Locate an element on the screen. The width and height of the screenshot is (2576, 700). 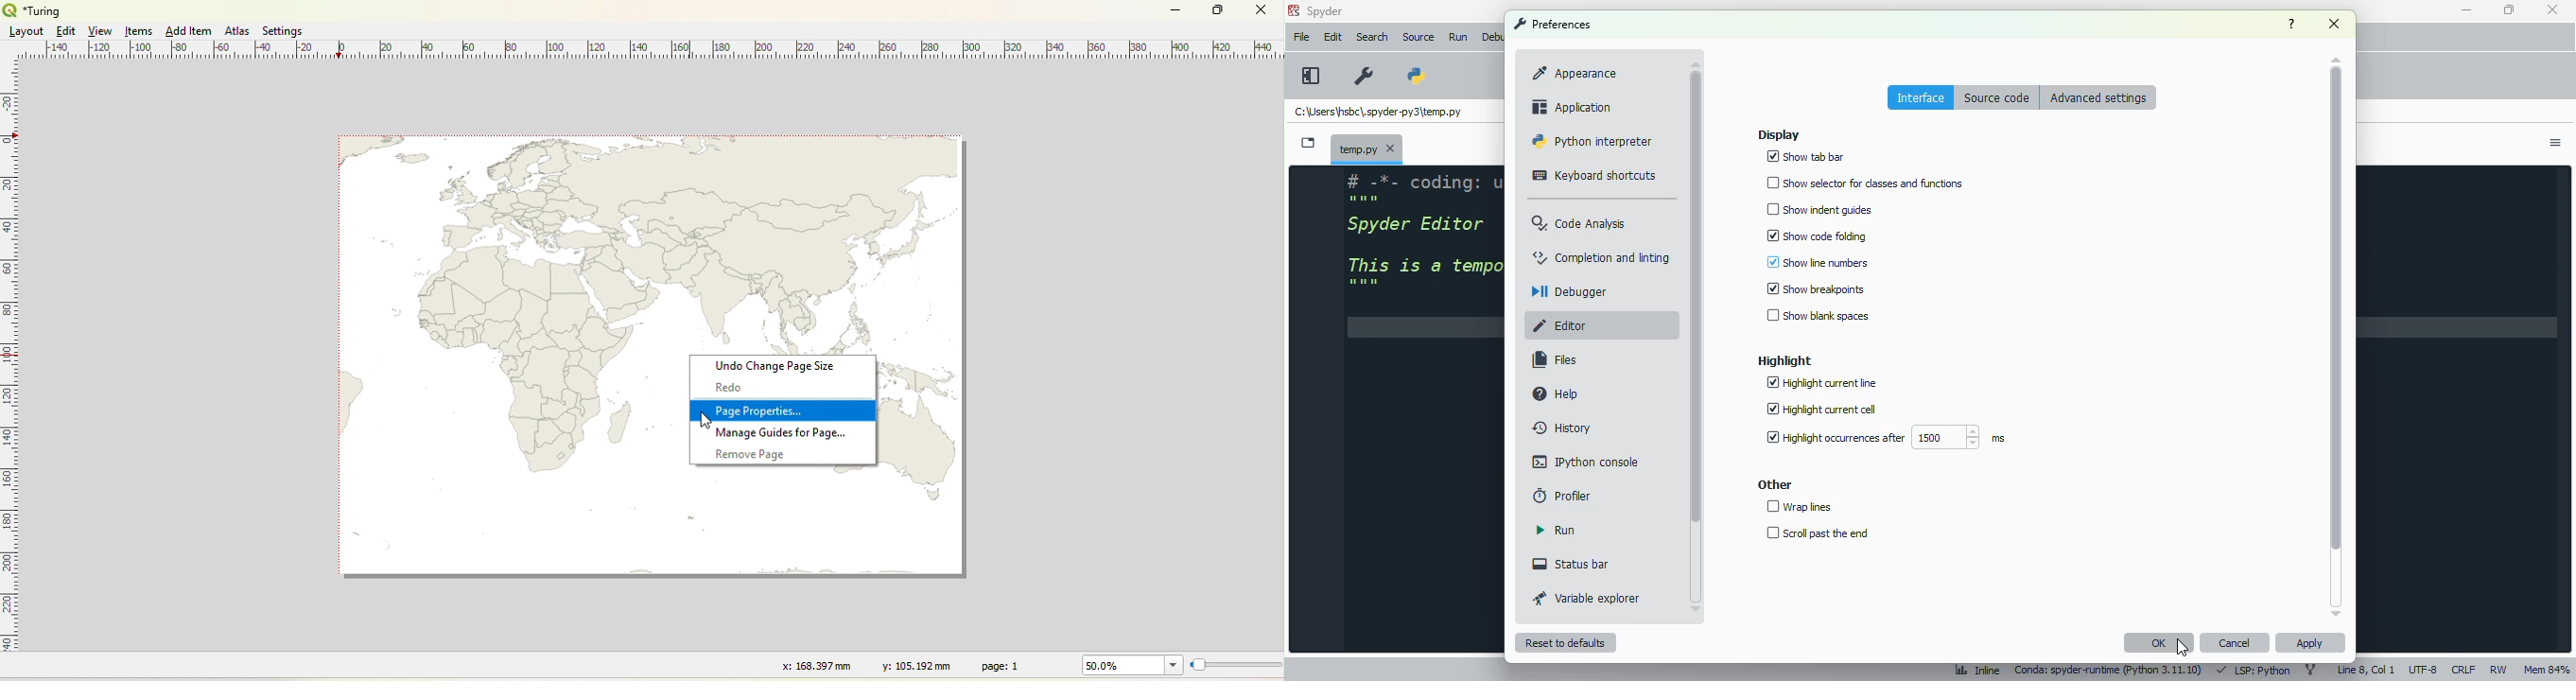
keyboard shortcuts is located at coordinates (1595, 177).